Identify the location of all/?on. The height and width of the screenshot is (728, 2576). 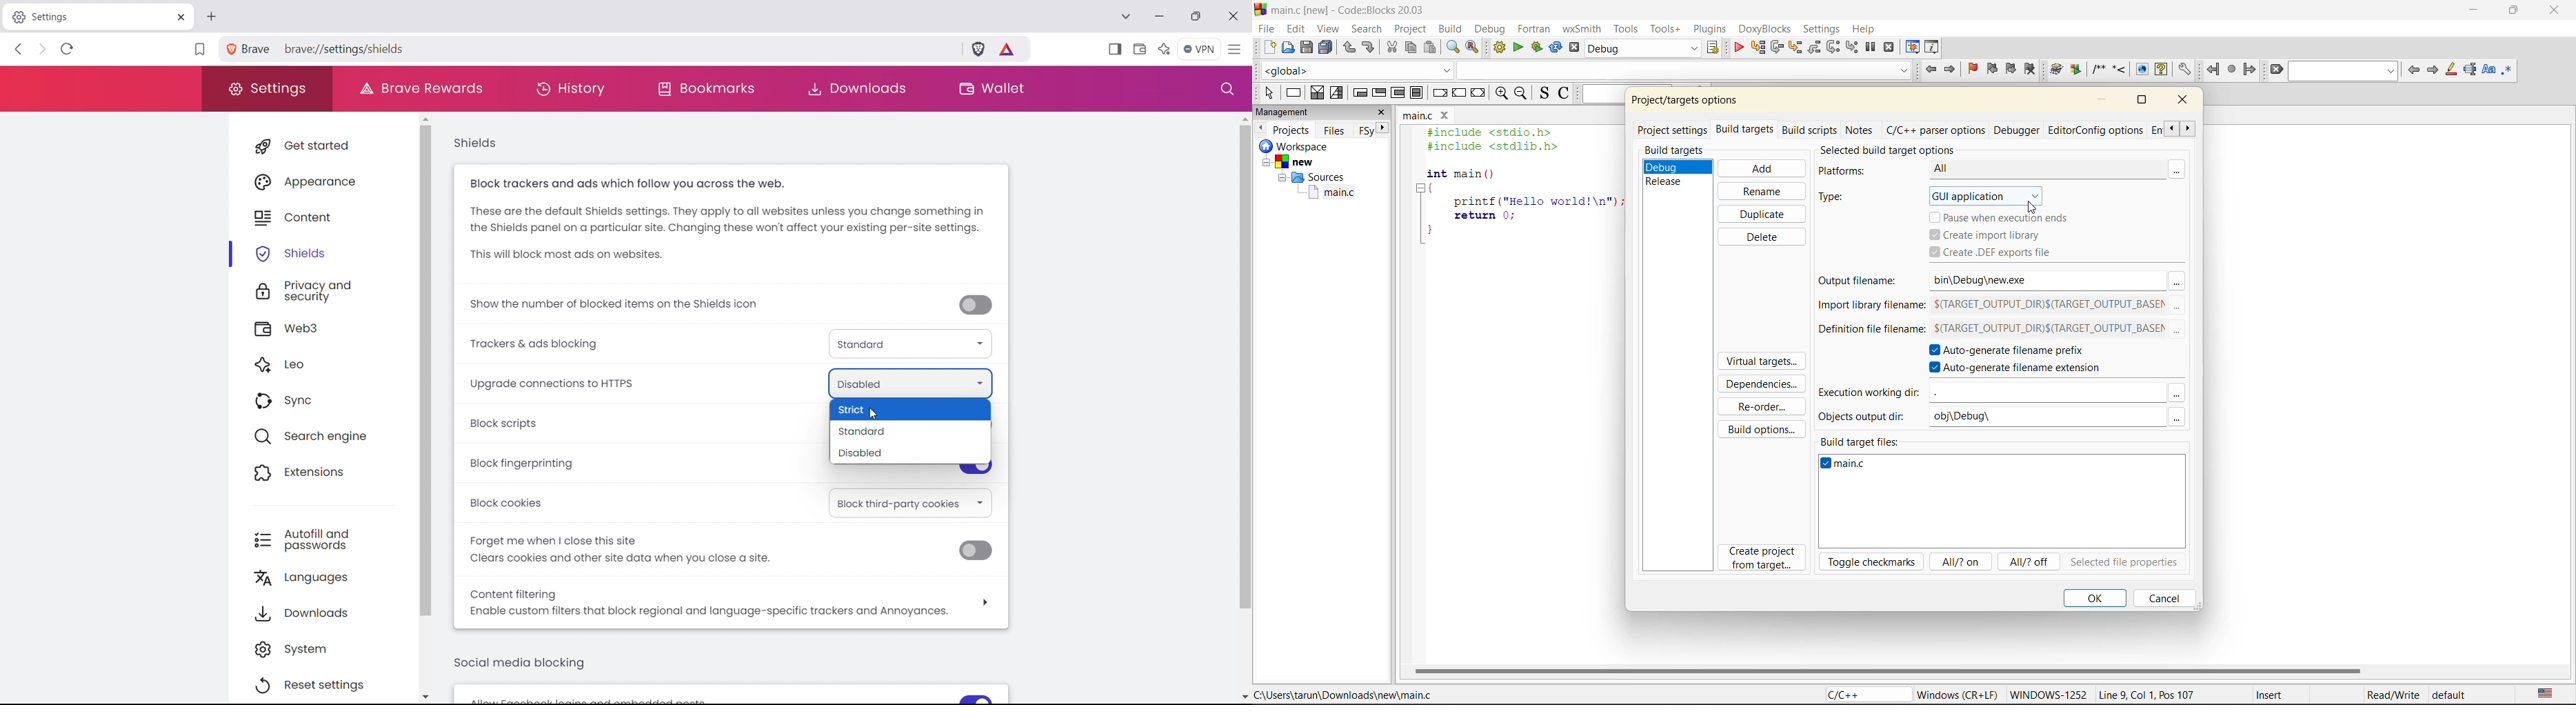
(1959, 560).